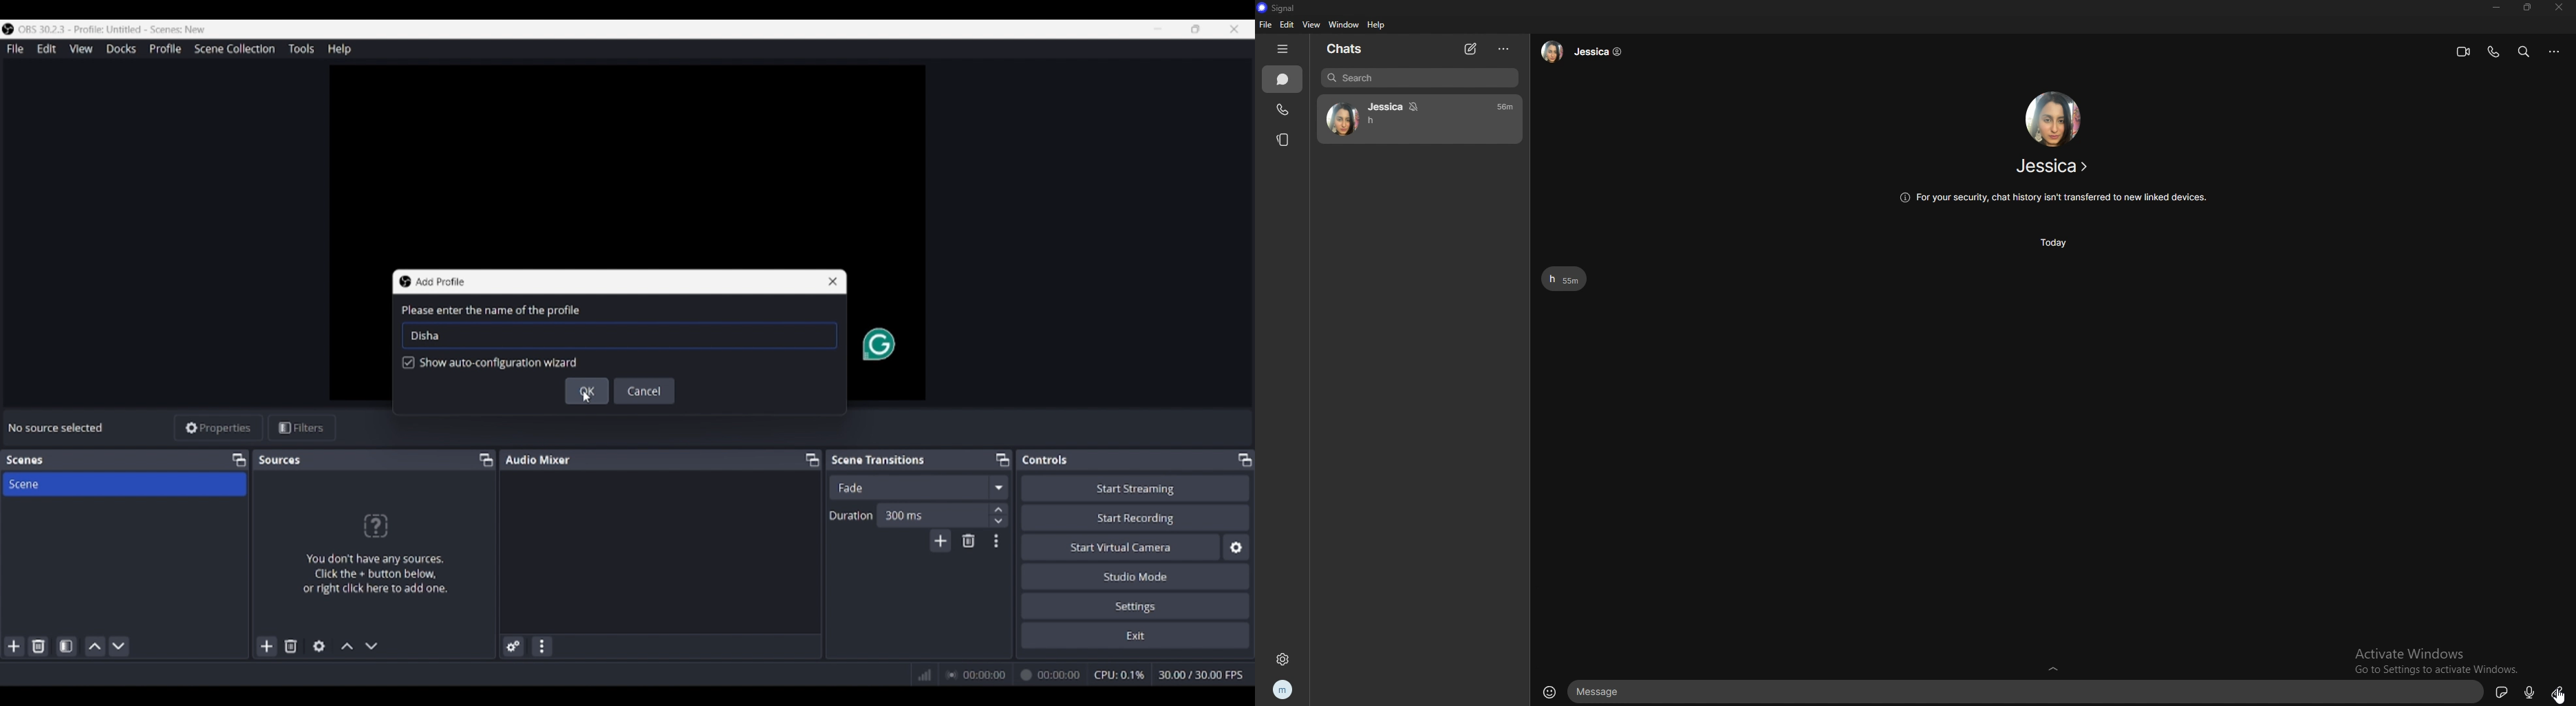 The width and height of the screenshot is (2576, 728). What do you see at coordinates (301, 48) in the screenshot?
I see `Tools menu` at bounding box center [301, 48].